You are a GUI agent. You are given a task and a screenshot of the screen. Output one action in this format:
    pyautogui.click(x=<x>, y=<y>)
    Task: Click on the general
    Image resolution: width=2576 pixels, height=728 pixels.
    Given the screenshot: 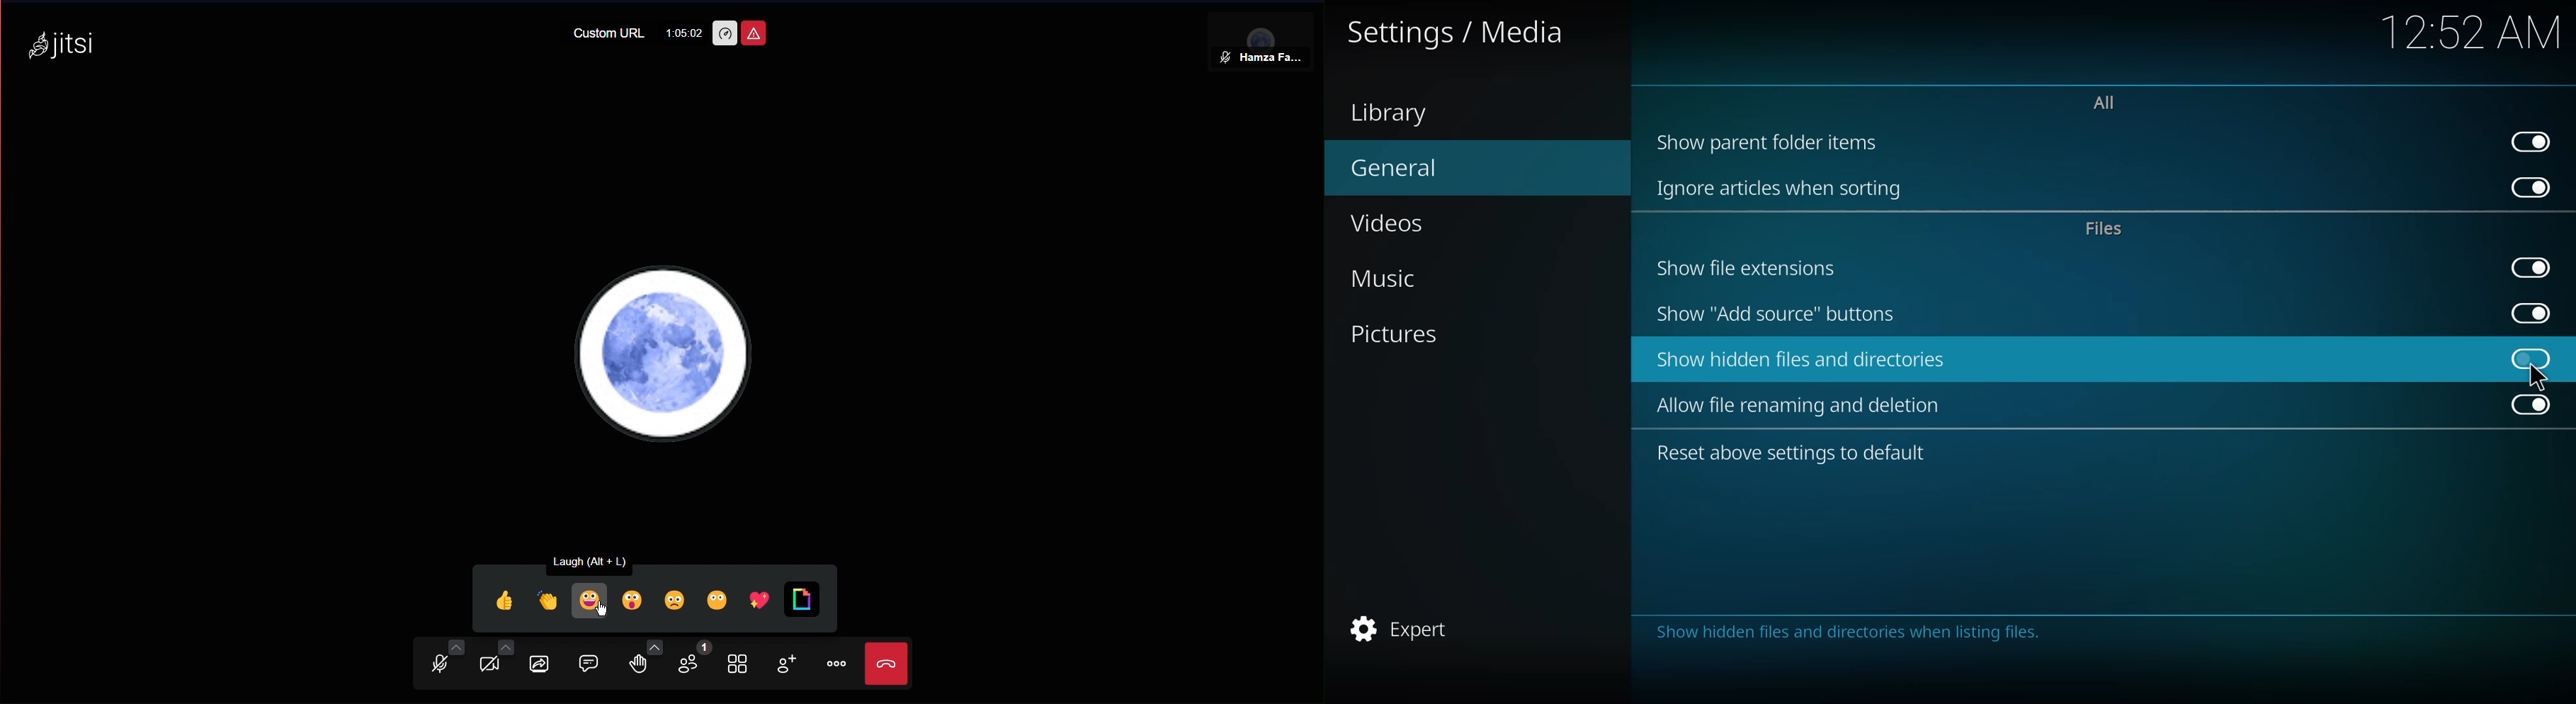 What is the action you would take?
    pyautogui.click(x=1403, y=169)
    